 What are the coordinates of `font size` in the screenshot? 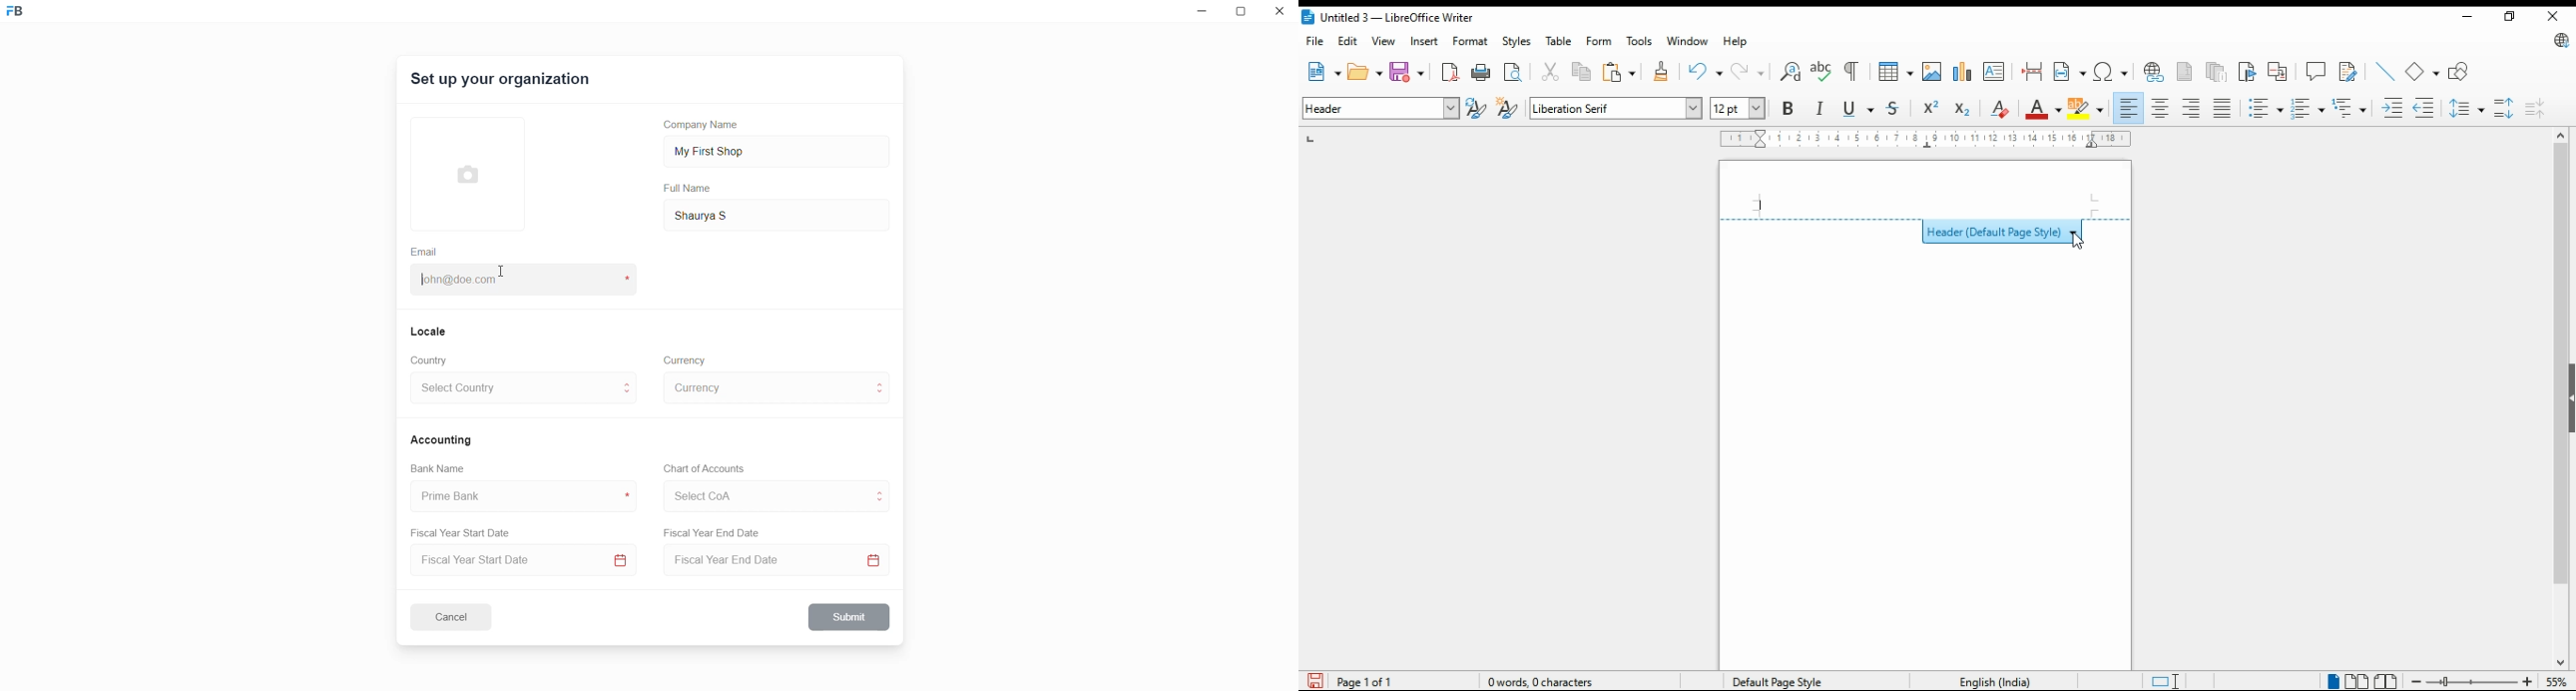 It's located at (1740, 108).